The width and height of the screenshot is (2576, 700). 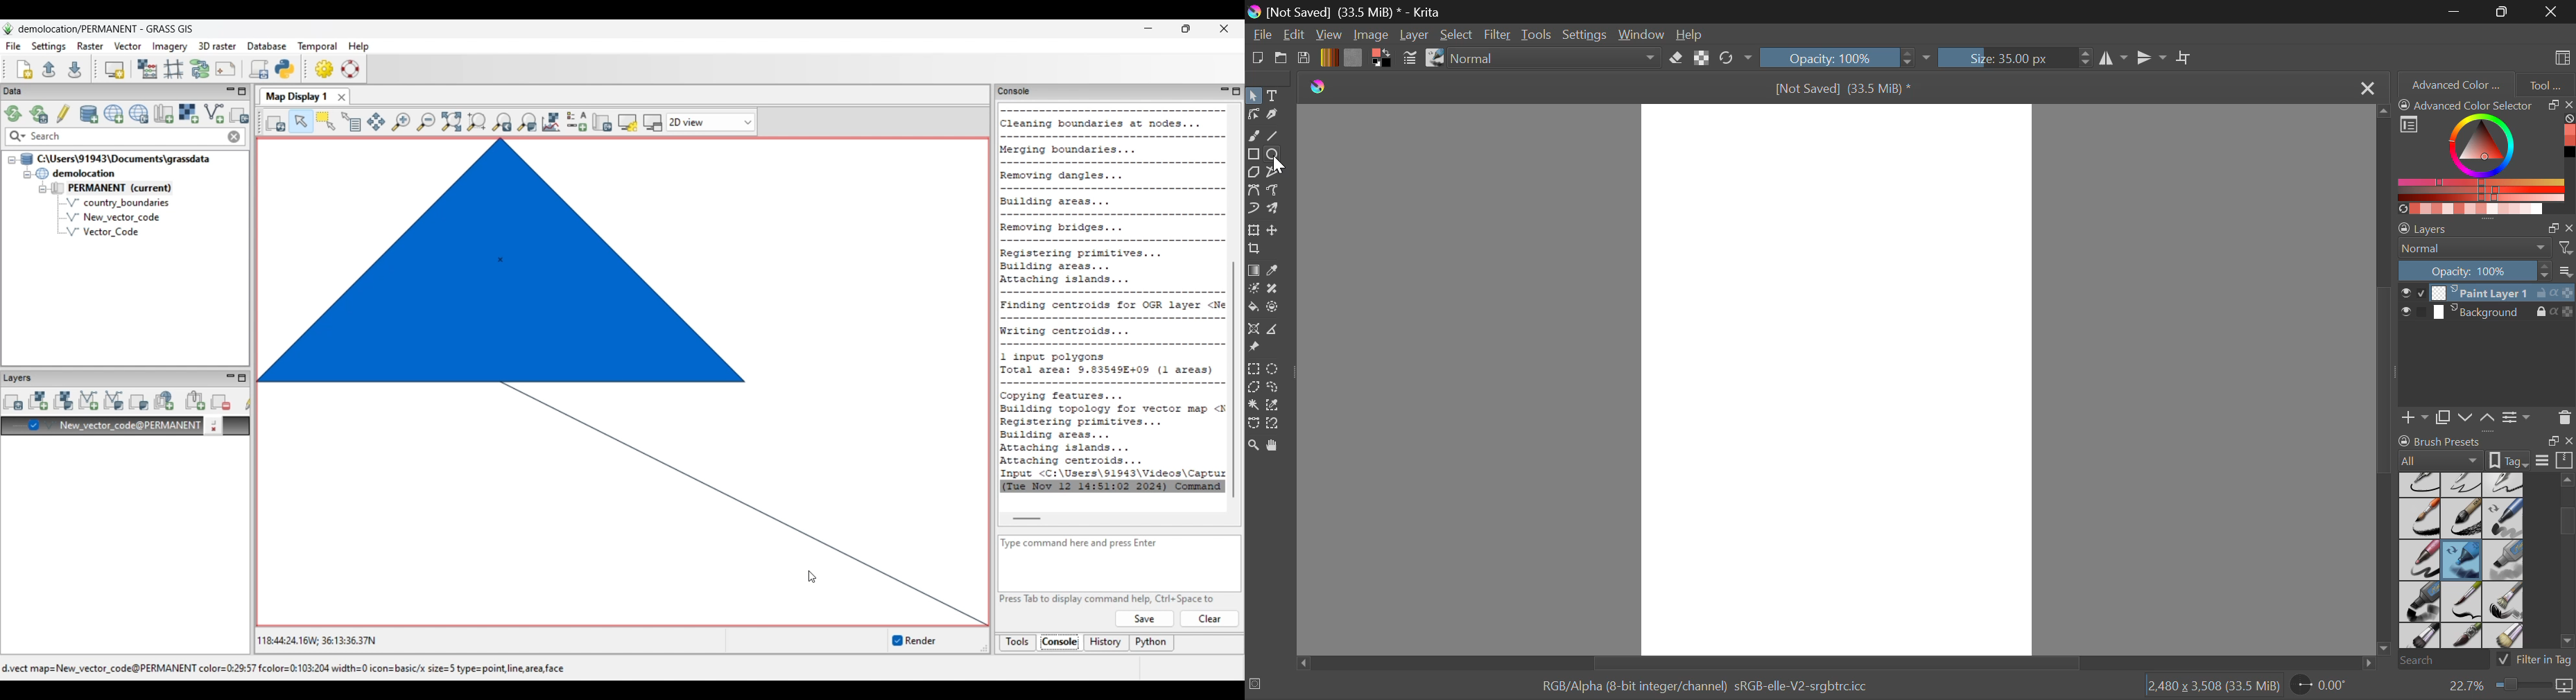 What do you see at coordinates (1458, 36) in the screenshot?
I see `Select` at bounding box center [1458, 36].